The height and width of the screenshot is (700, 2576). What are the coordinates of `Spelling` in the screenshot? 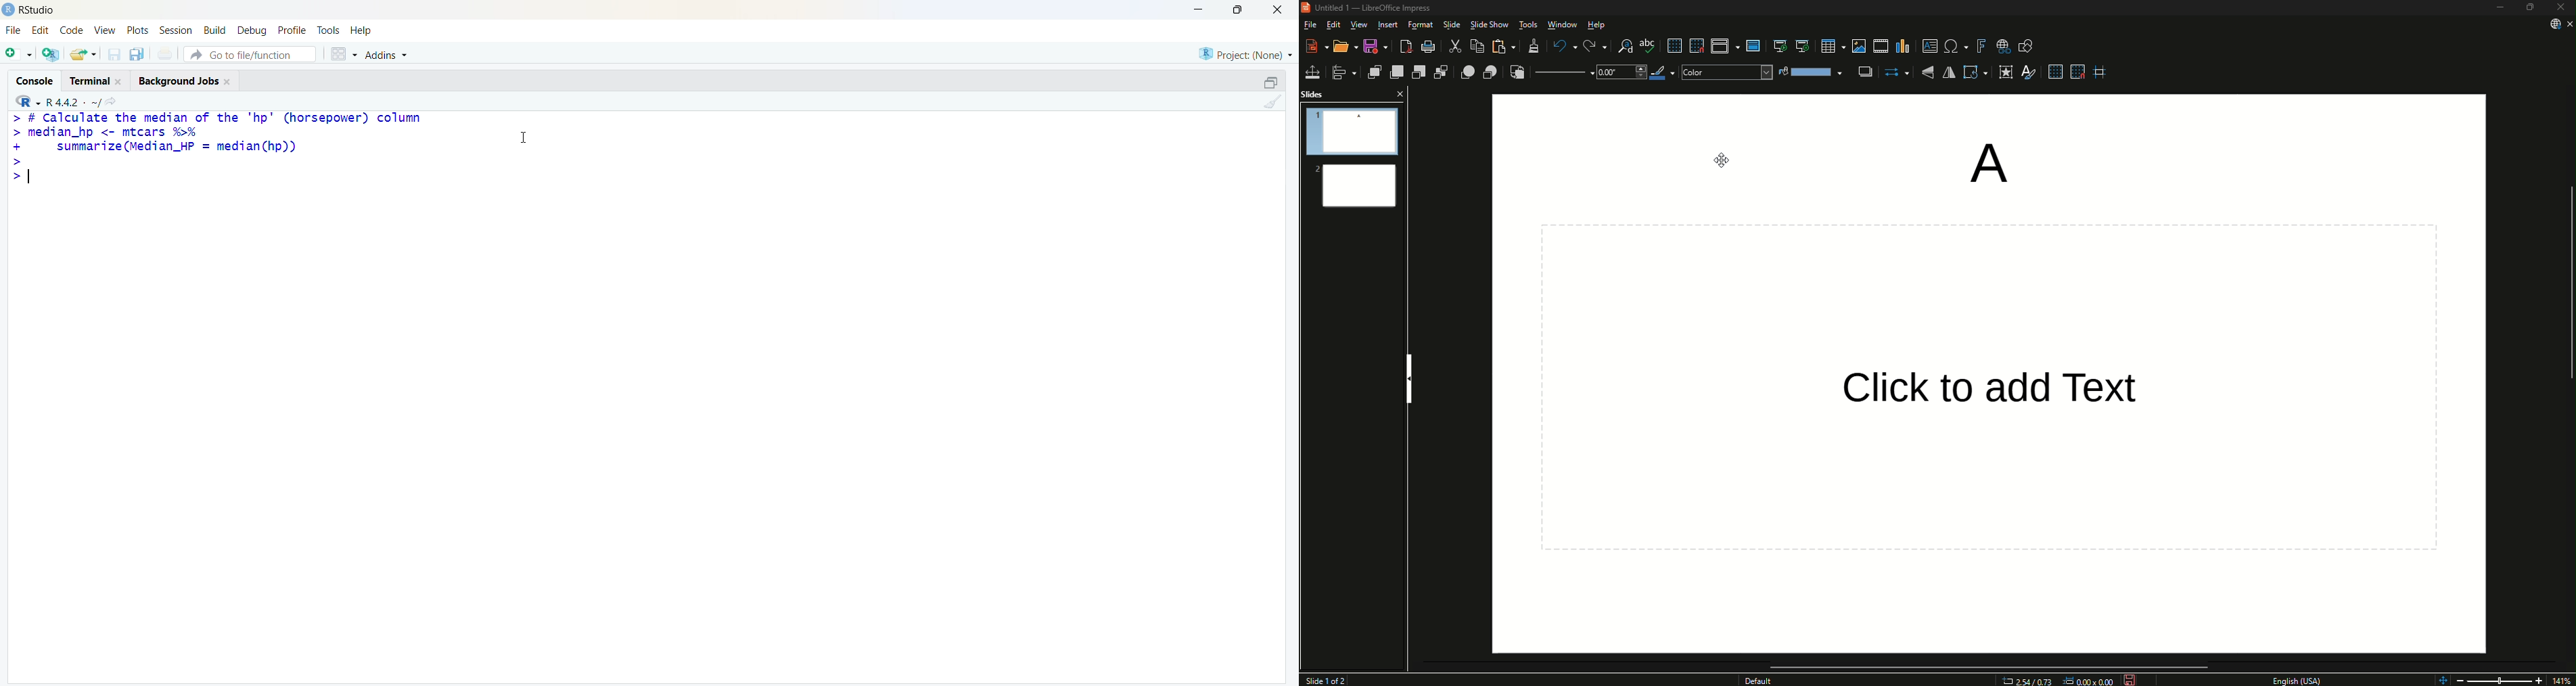 It's located at (1647, 46).